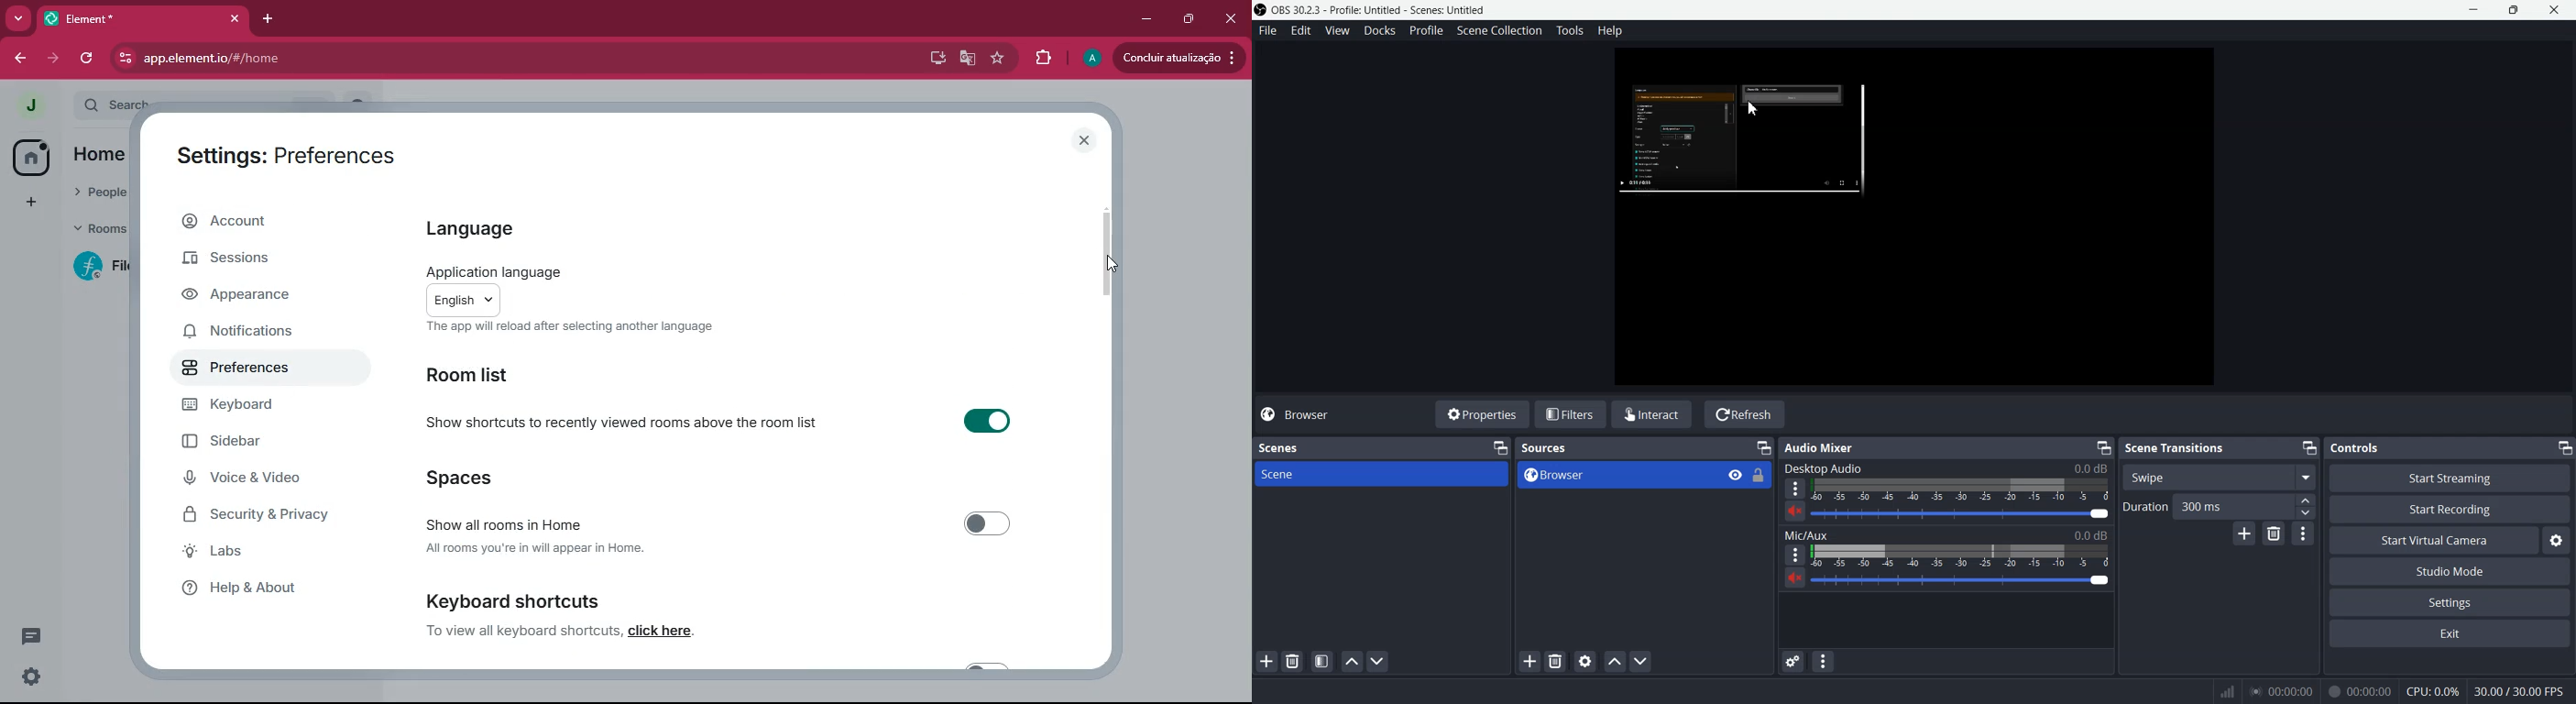 This screenshot has width=2576, height=728. I want to click on to view all keyboard shortcuts, so click(521, 630).